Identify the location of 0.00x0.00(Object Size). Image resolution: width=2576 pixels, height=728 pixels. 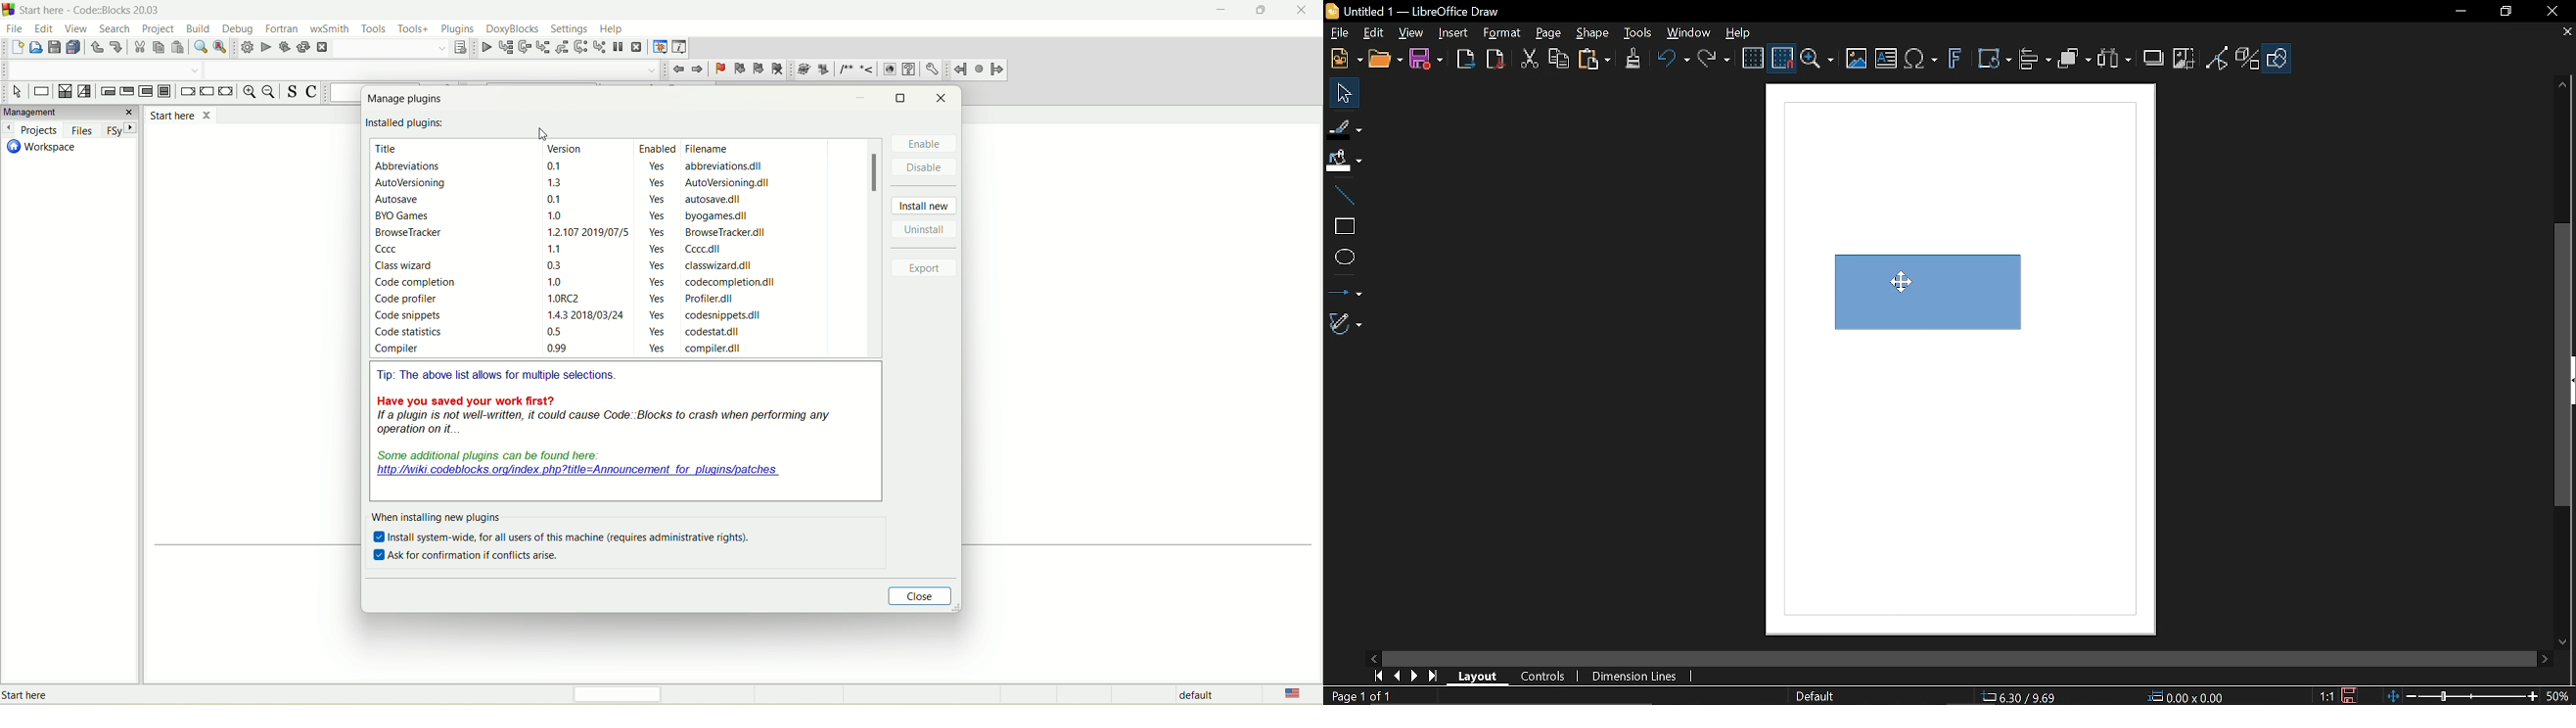
(2185, 698).